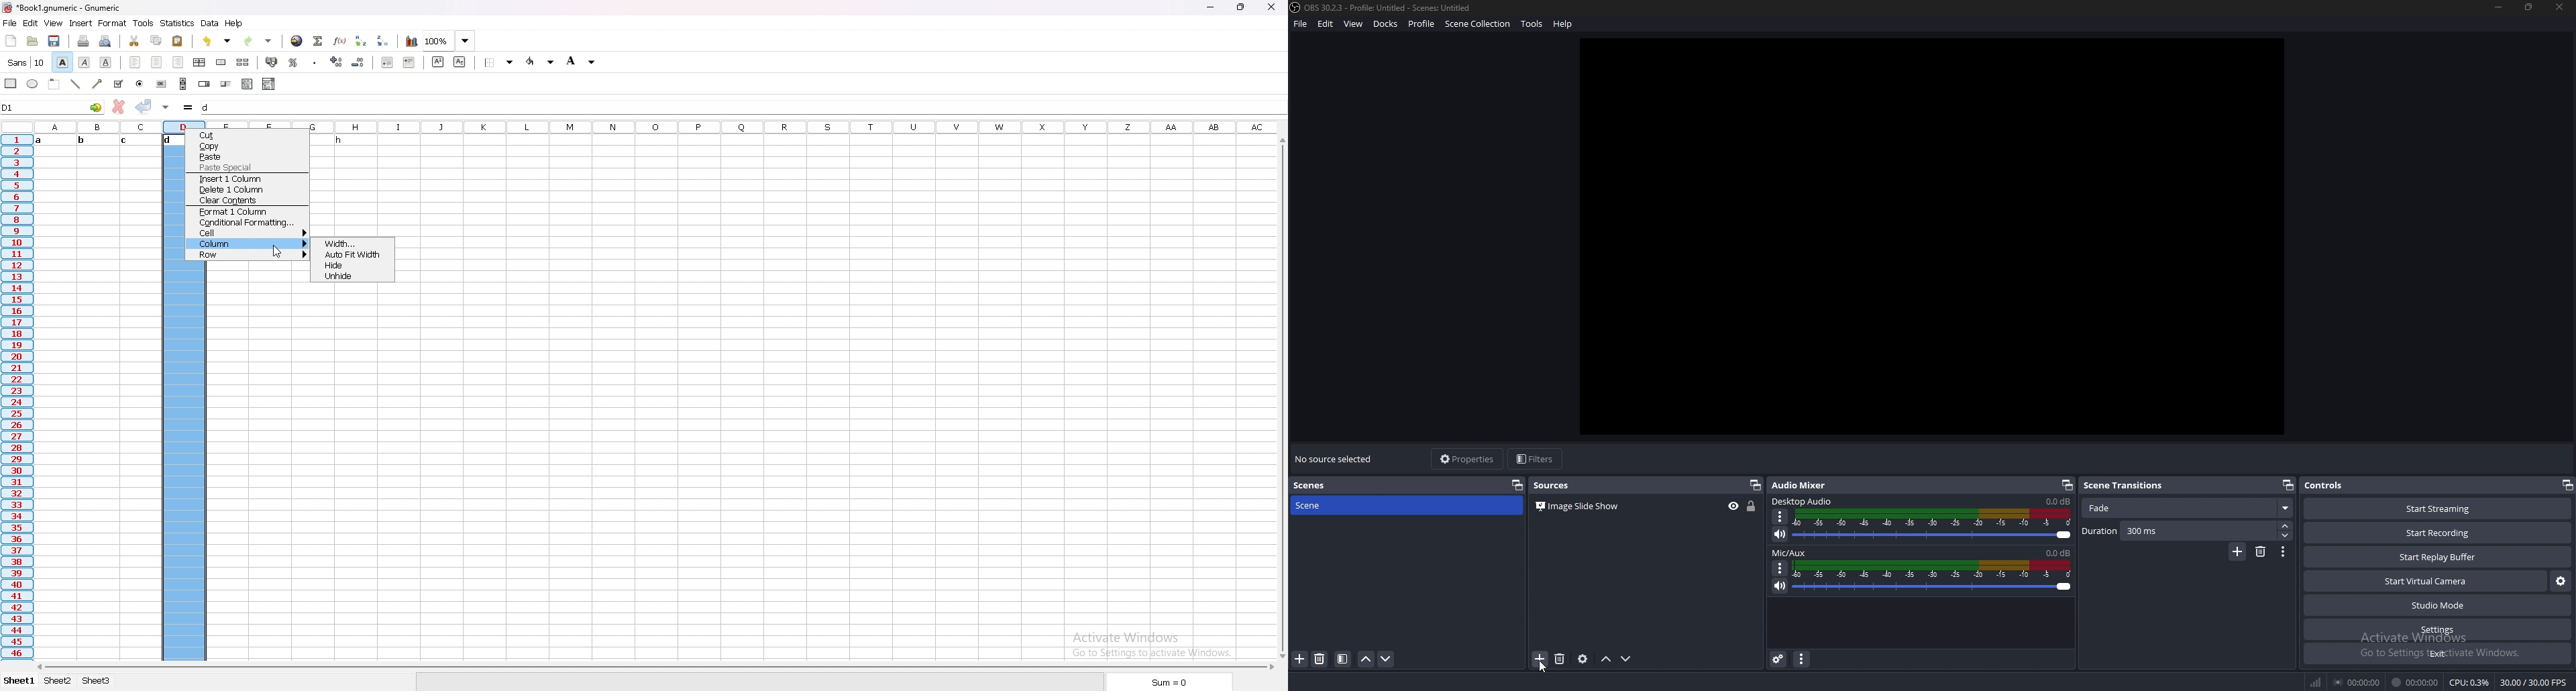  Describe the element at coordinates (1626, 659) in the screenshot. I see `move source down` at that location.